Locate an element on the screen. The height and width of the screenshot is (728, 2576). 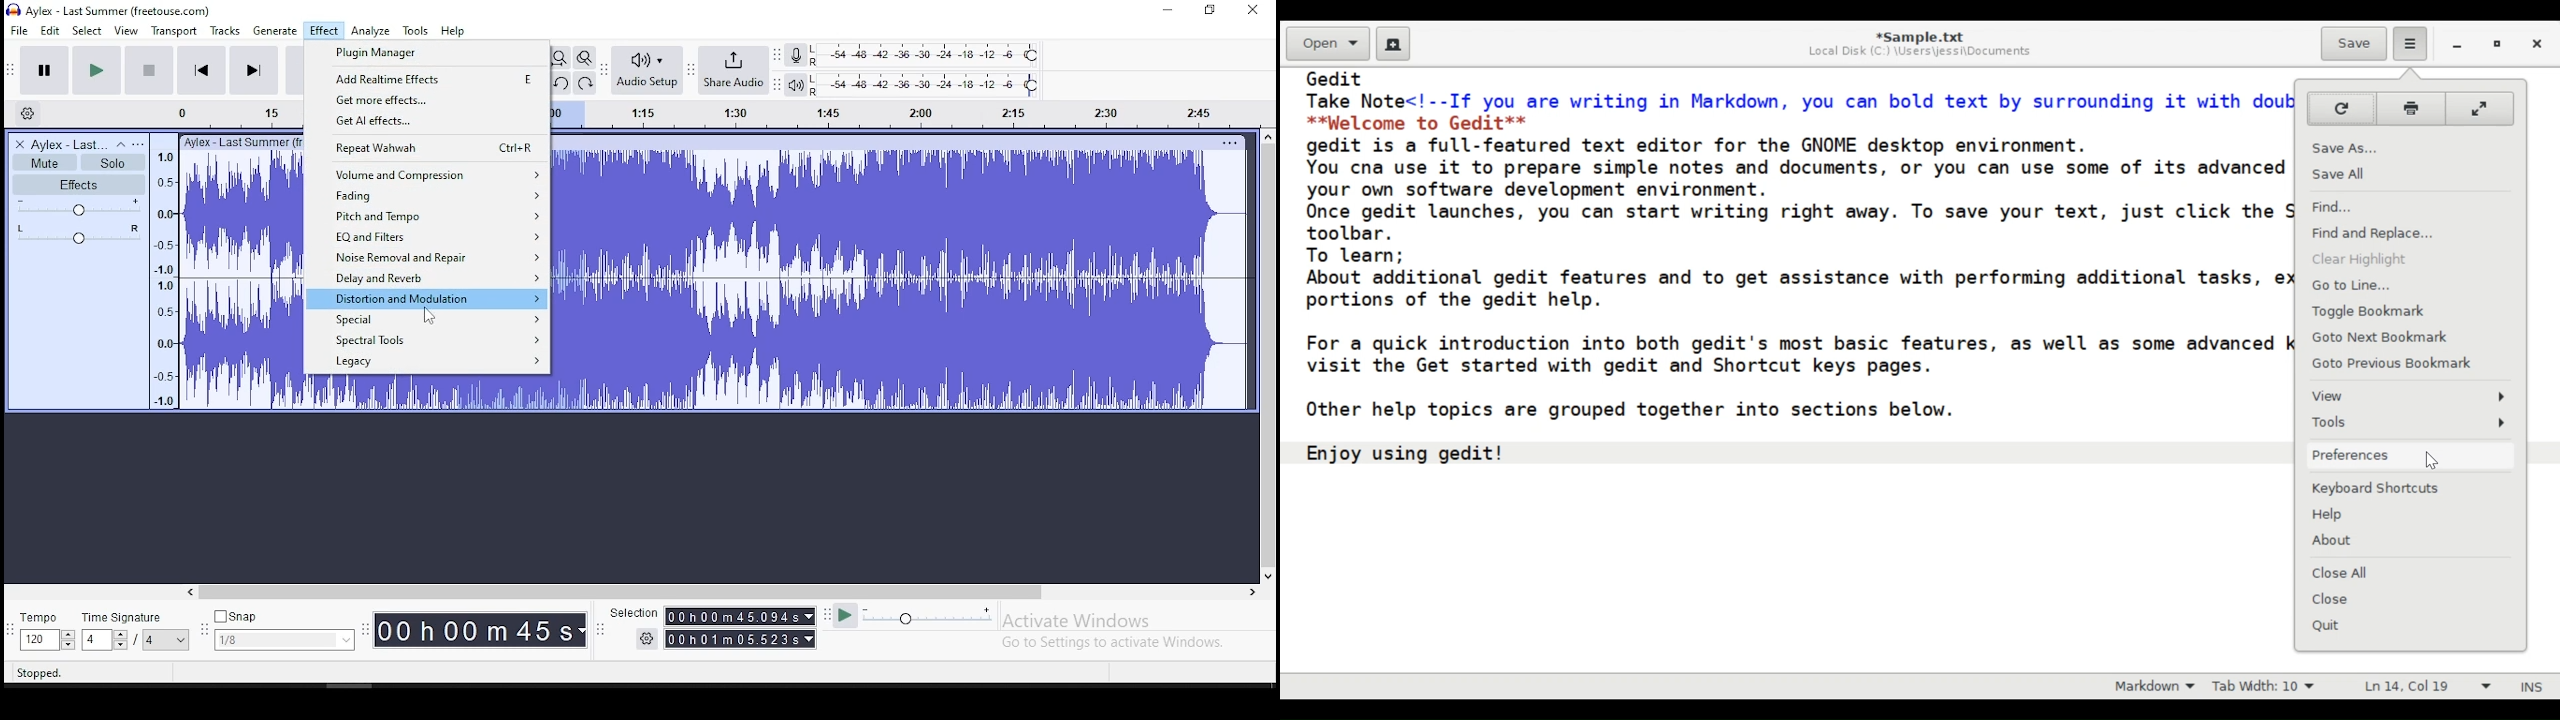
skip to end is located at coordinates (254, 71).